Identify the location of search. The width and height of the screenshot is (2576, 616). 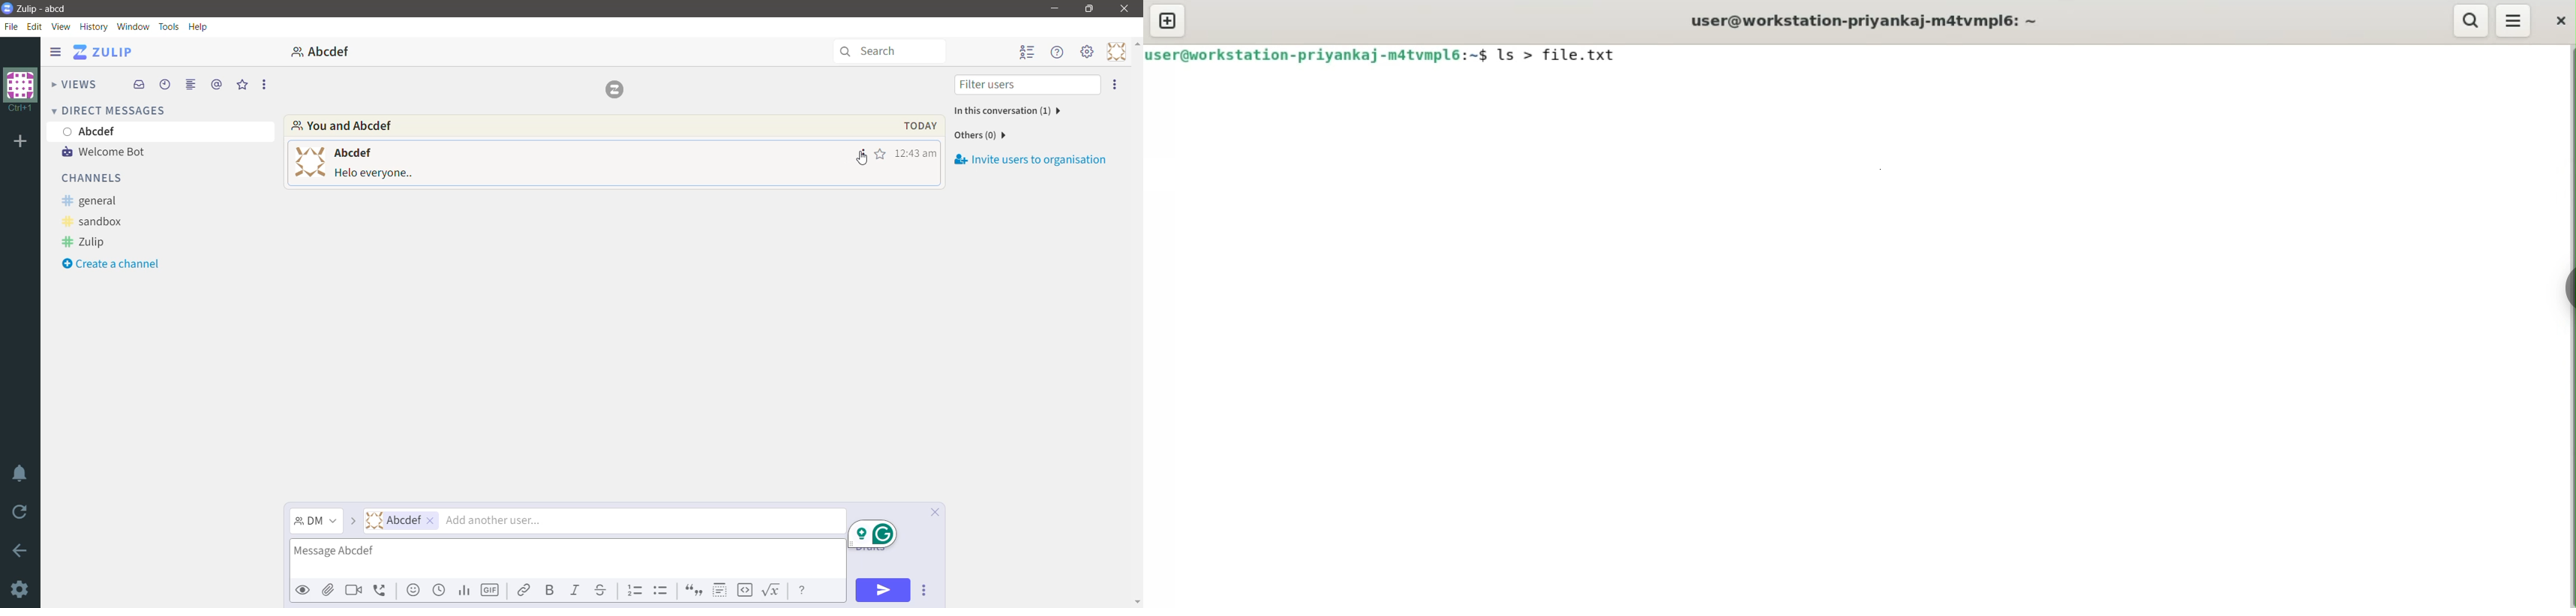
(2472, 20).